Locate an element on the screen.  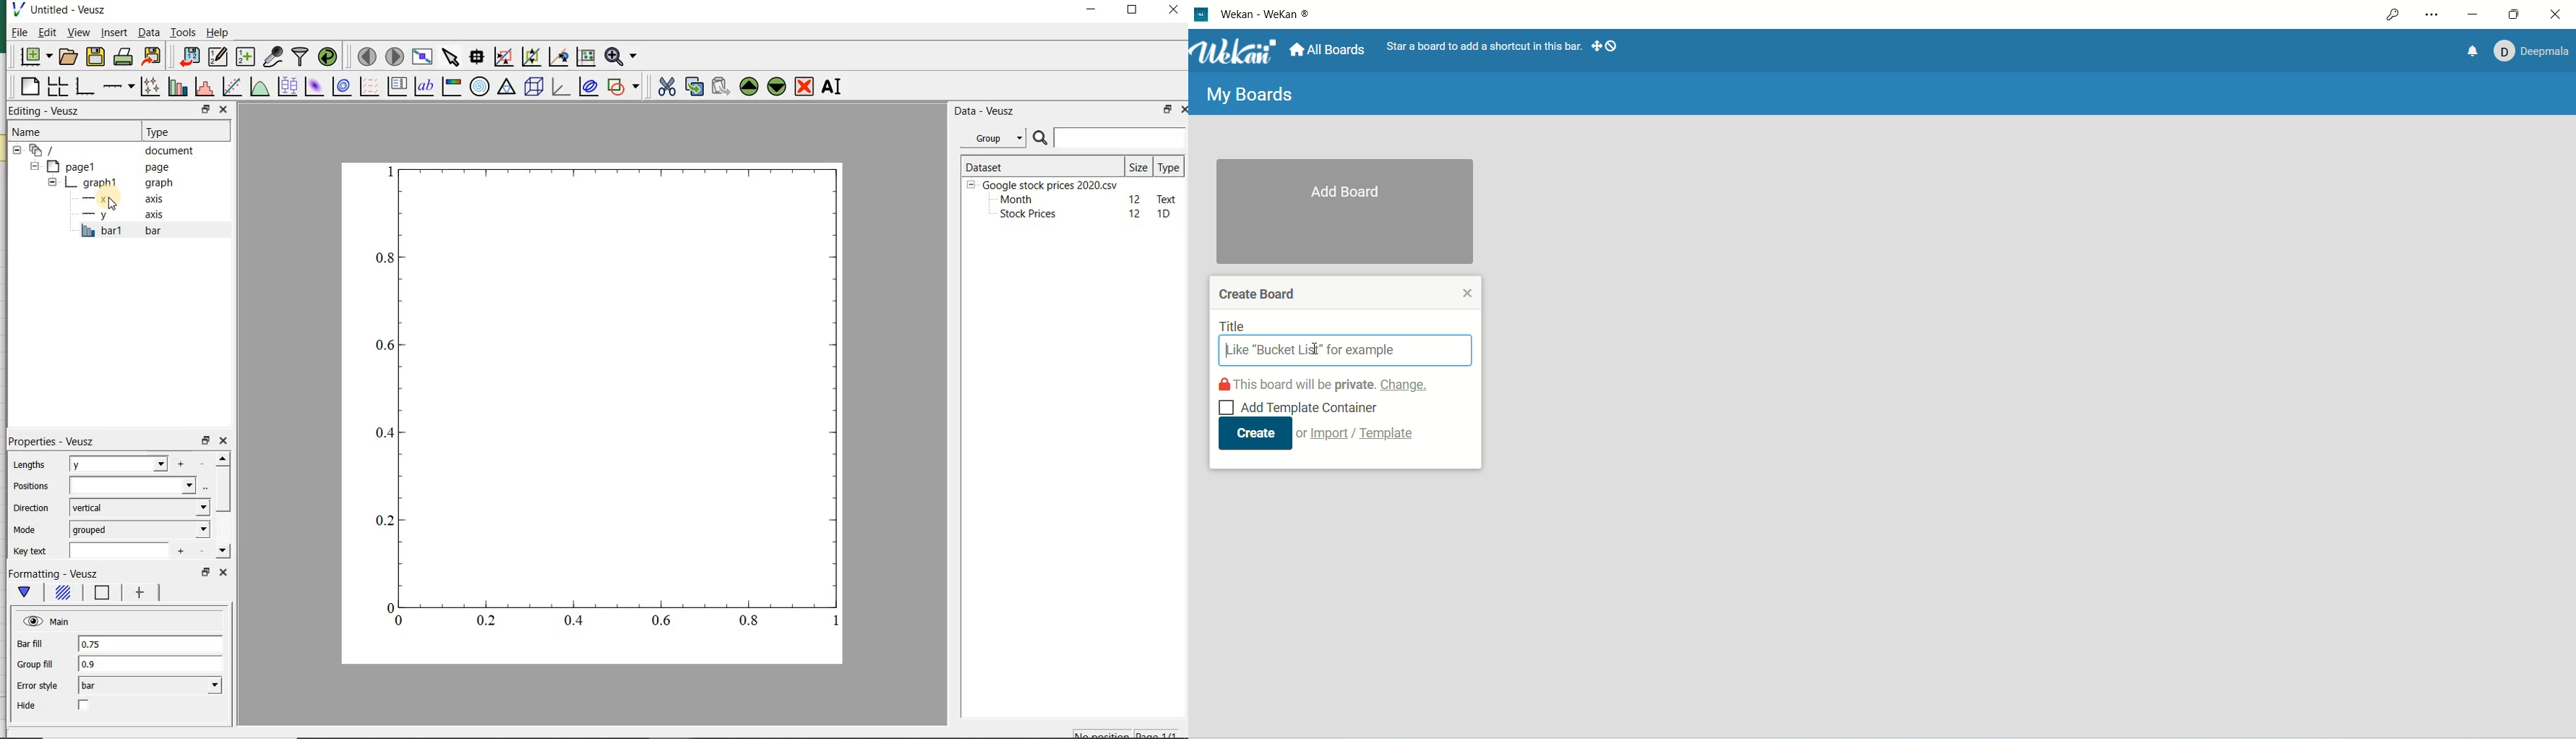
cursor is located at coordinates (113, 42).